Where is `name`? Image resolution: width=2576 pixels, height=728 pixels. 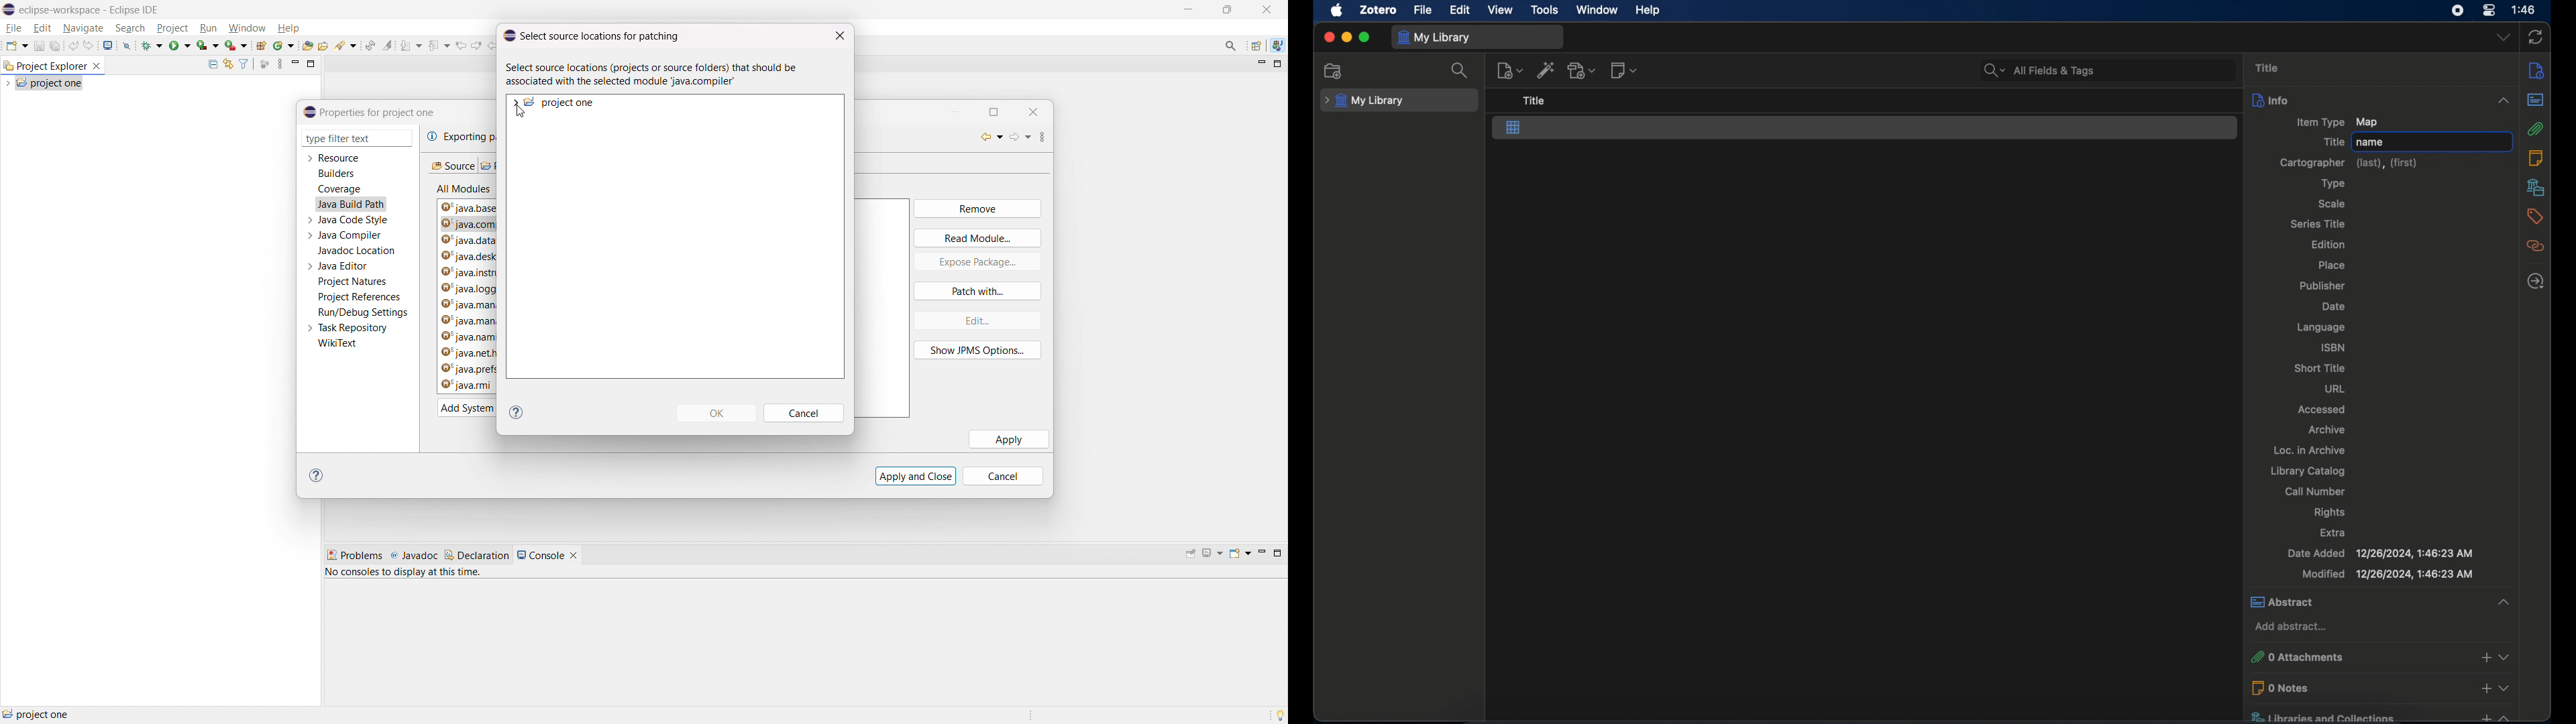 name is located at coordinates (2434, 141).